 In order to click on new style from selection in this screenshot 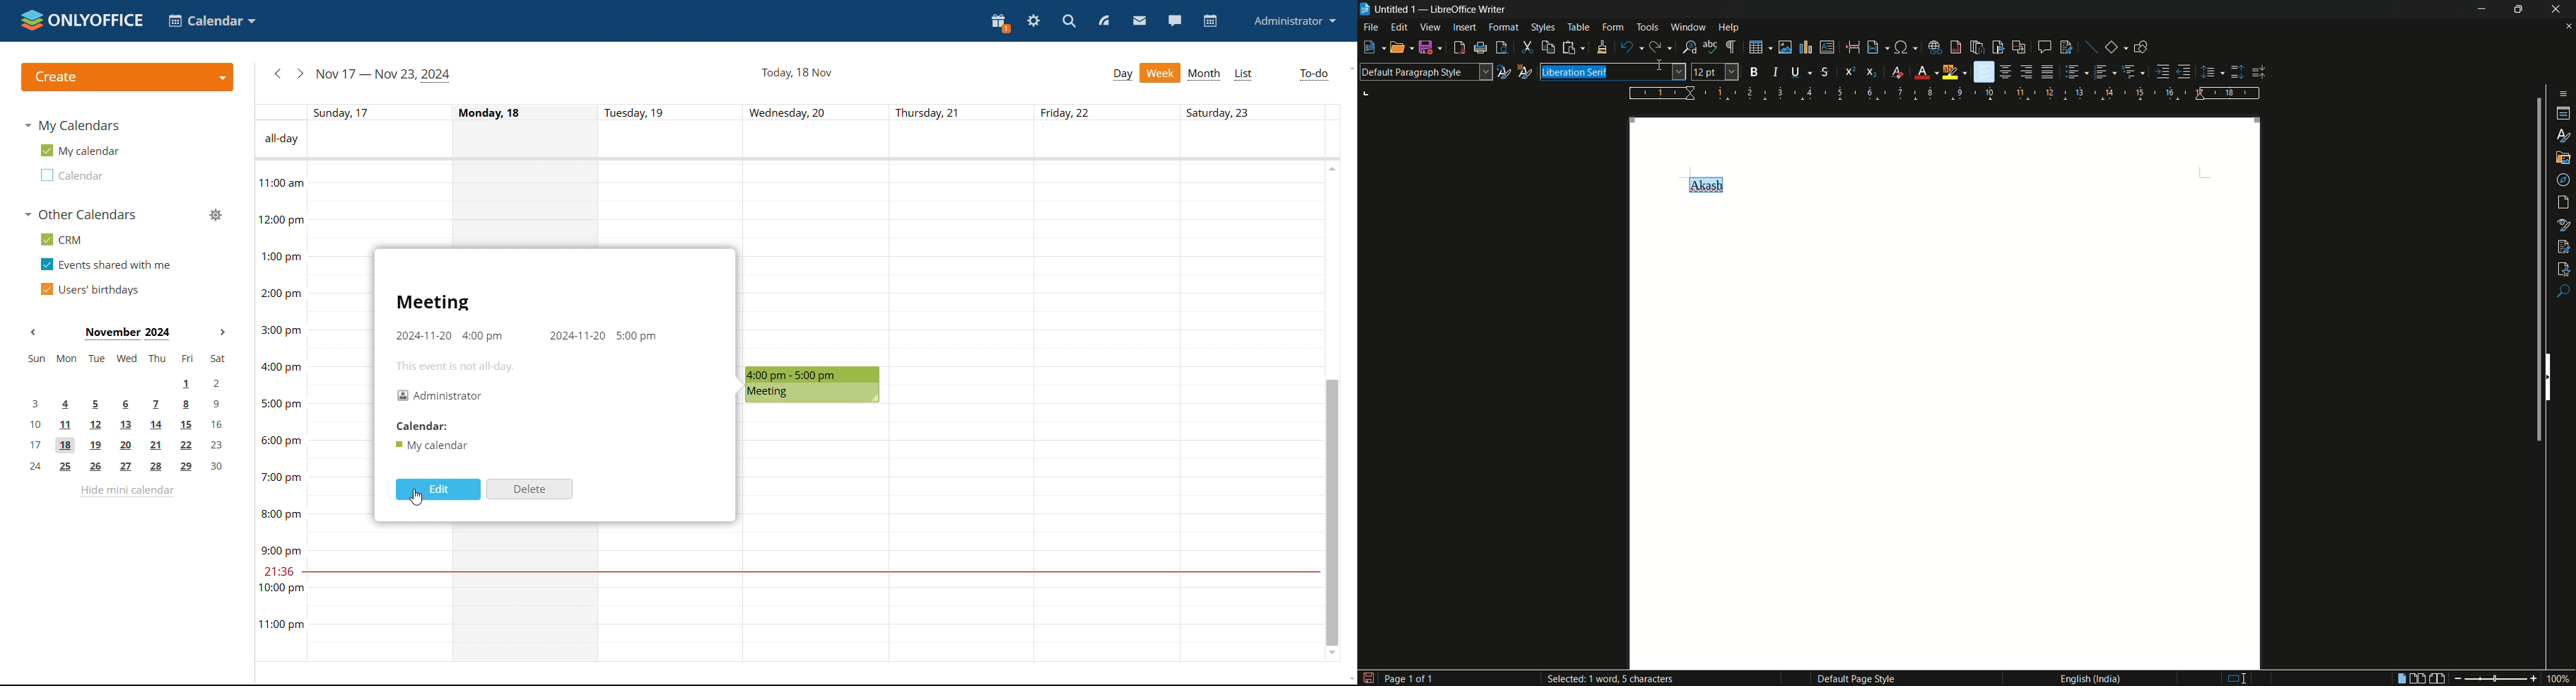, I will do `click(1523, 71)`.